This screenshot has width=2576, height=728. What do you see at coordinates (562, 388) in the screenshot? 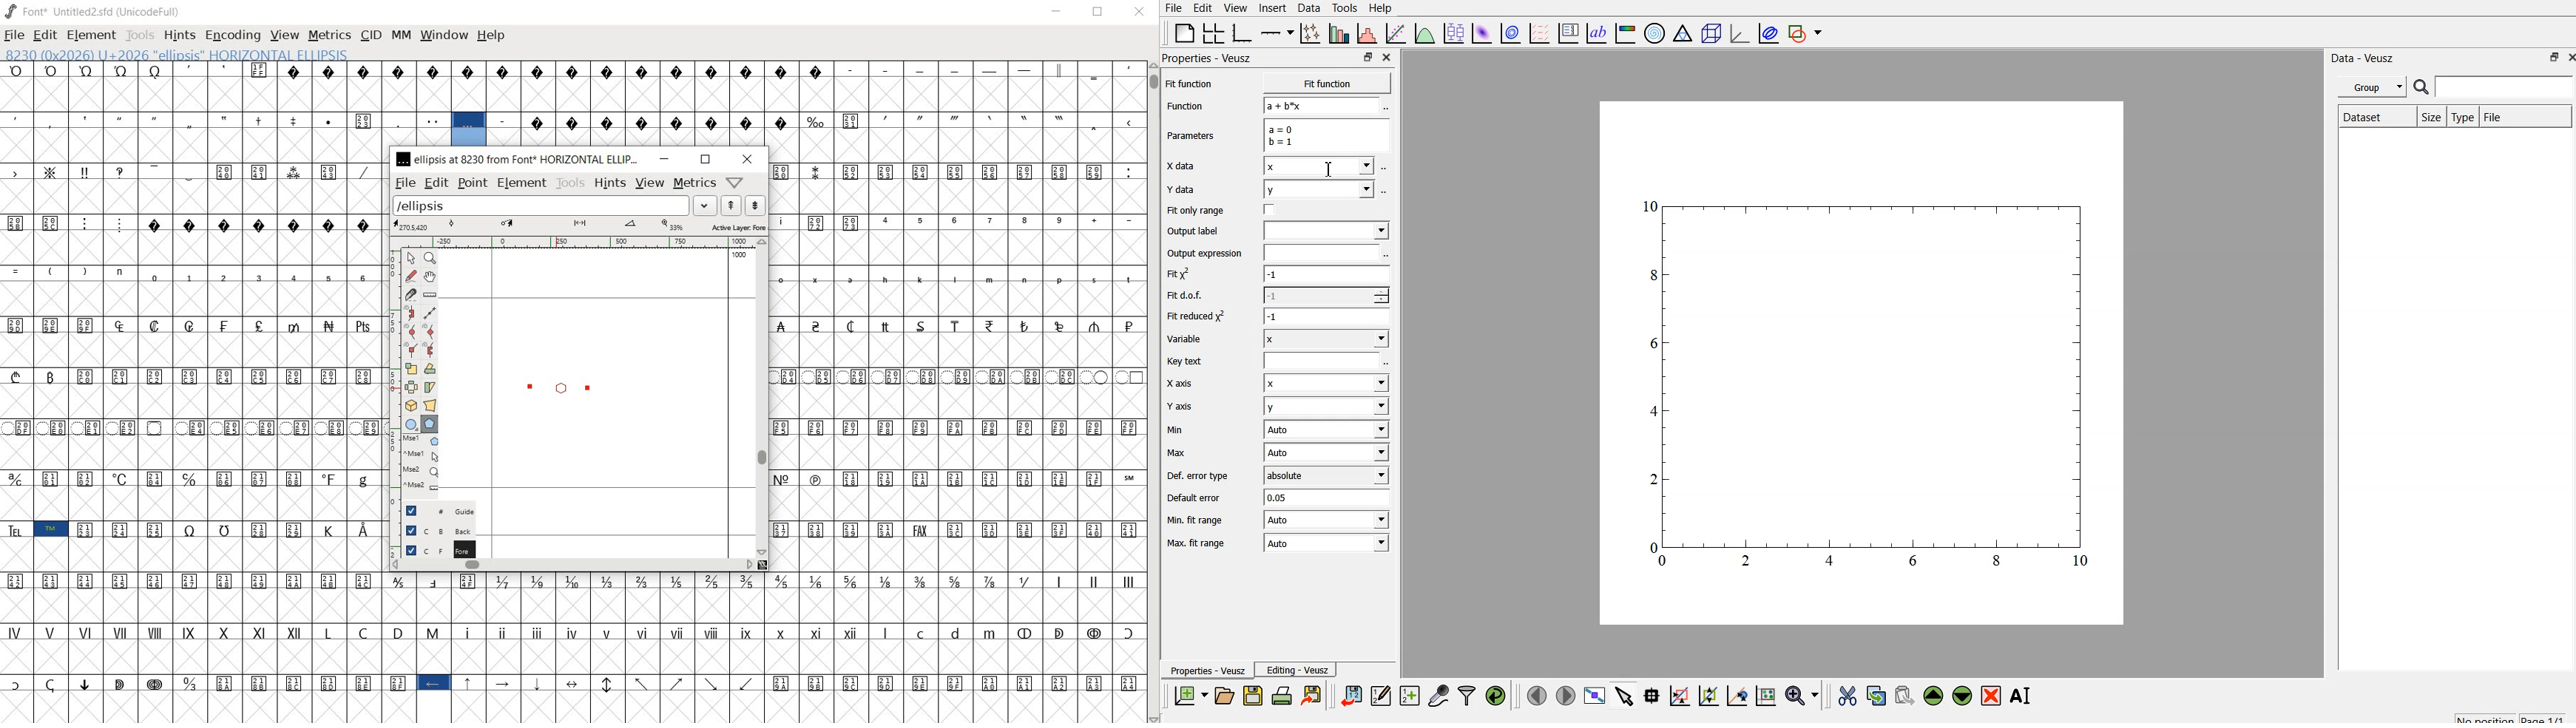
I see `designing ellipse` at bounding box center [562, 388].